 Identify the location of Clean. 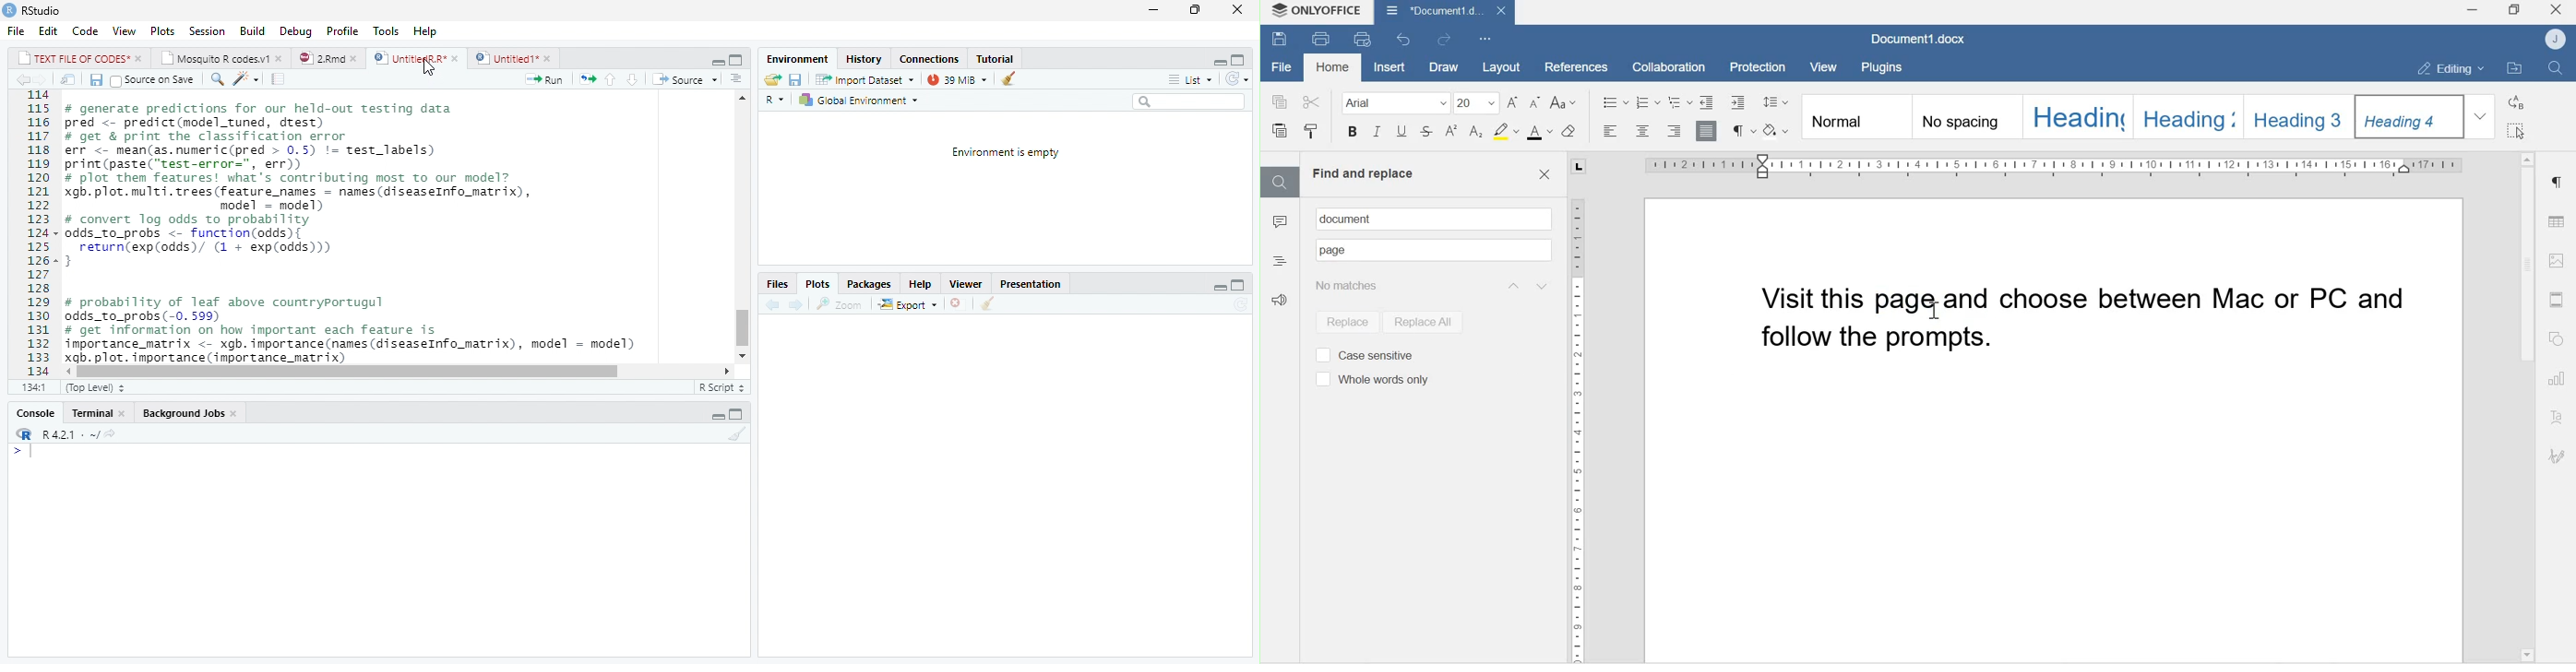
(1008, 79).